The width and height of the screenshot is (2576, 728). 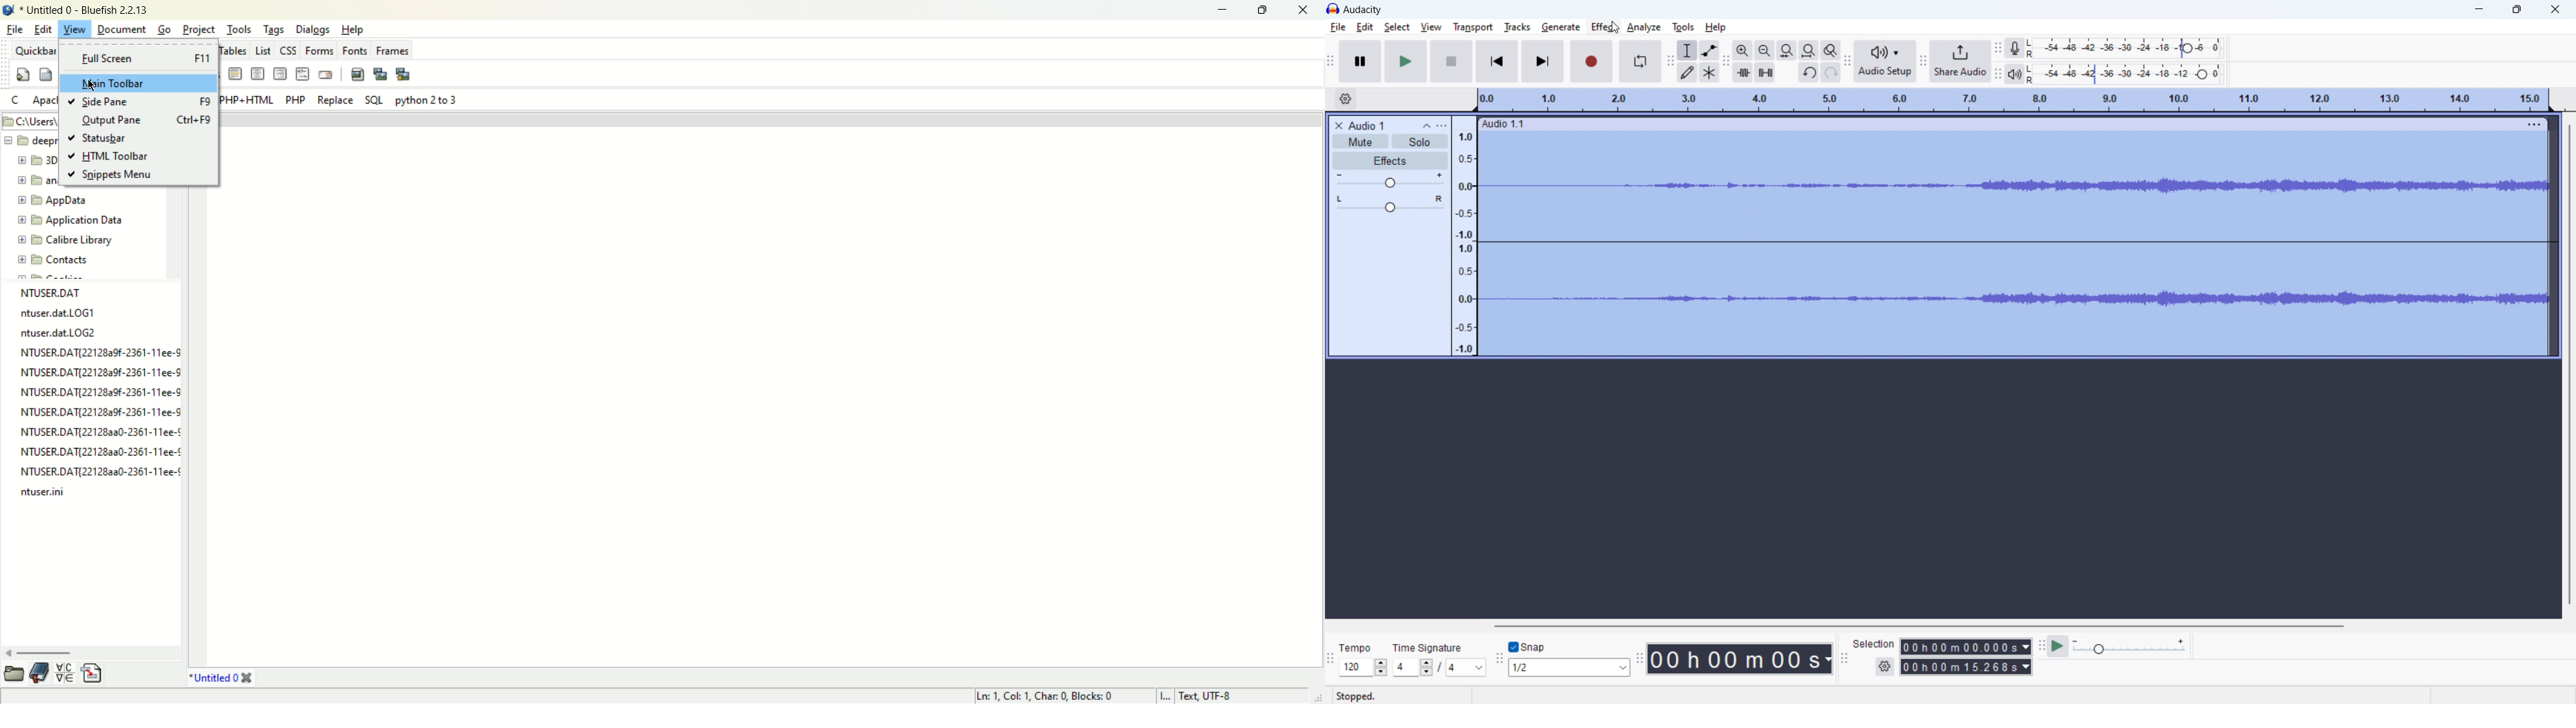 What do you see at coordinates (2517, 9) in the screenshot?
I see `maximize` at bounding box center [2517, 9].